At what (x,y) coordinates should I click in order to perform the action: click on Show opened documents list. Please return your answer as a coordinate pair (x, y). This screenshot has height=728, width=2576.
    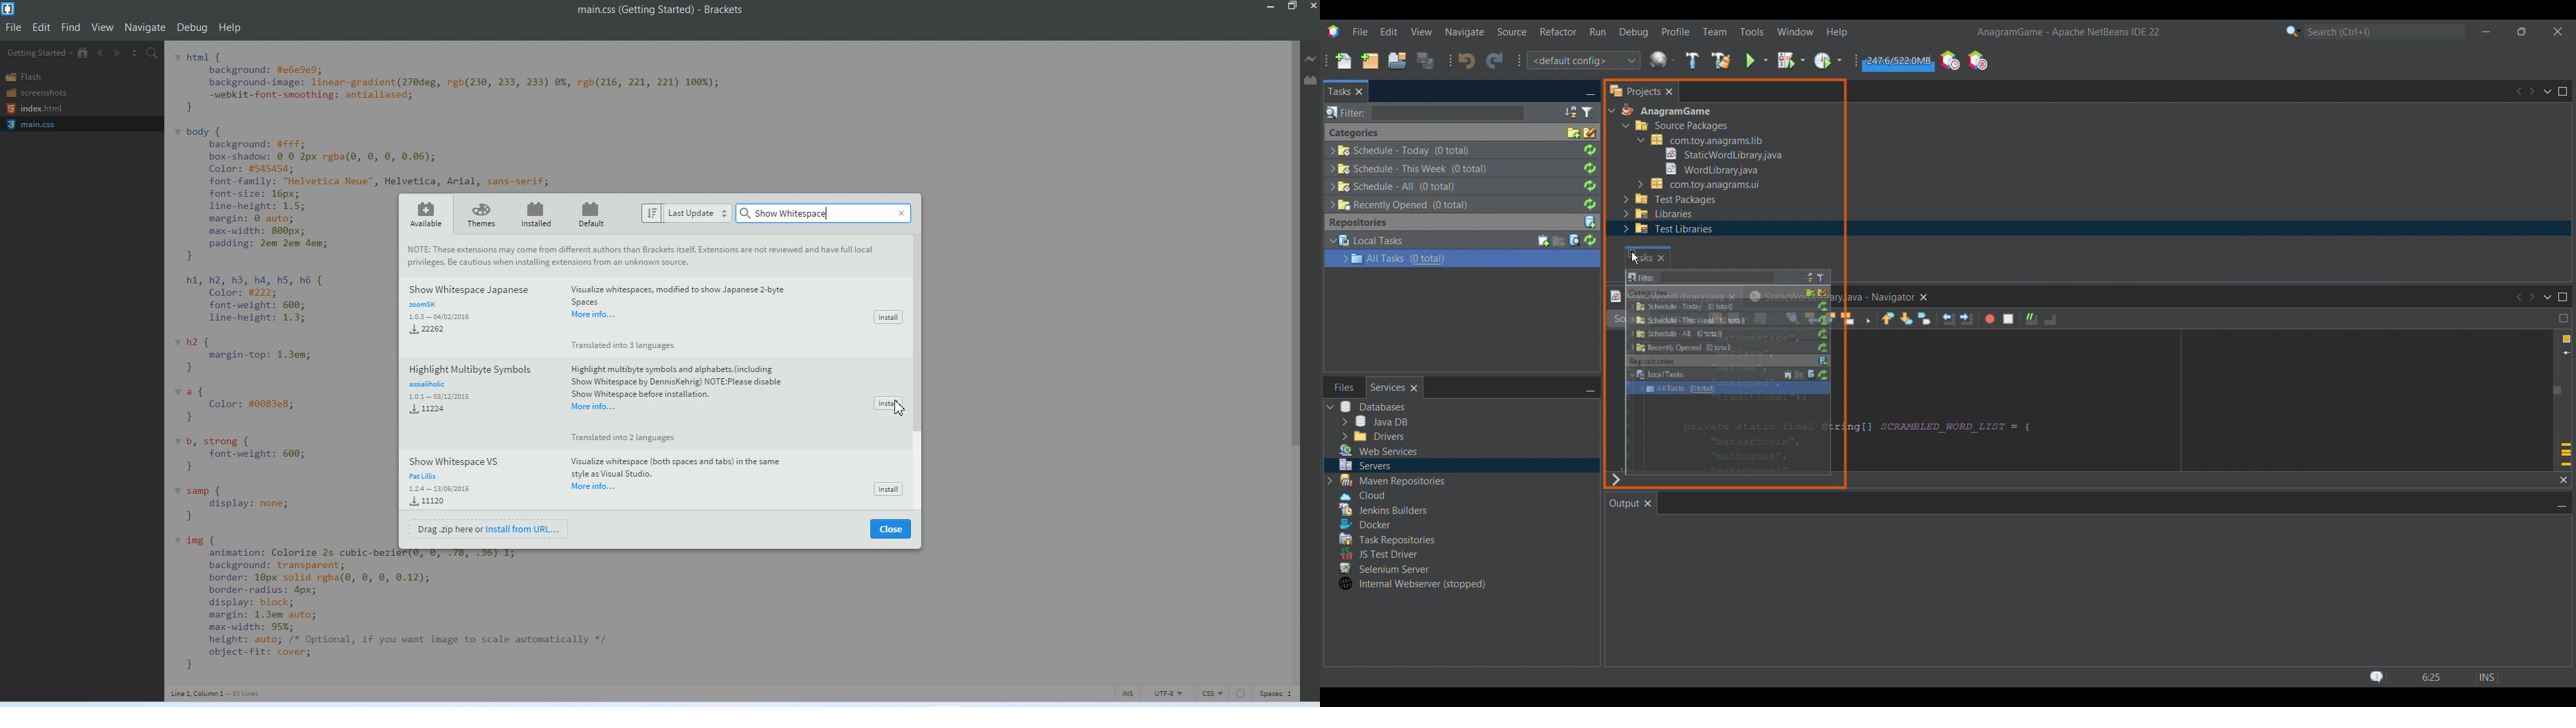
    Looking at the image, I should click on (2548, 92).